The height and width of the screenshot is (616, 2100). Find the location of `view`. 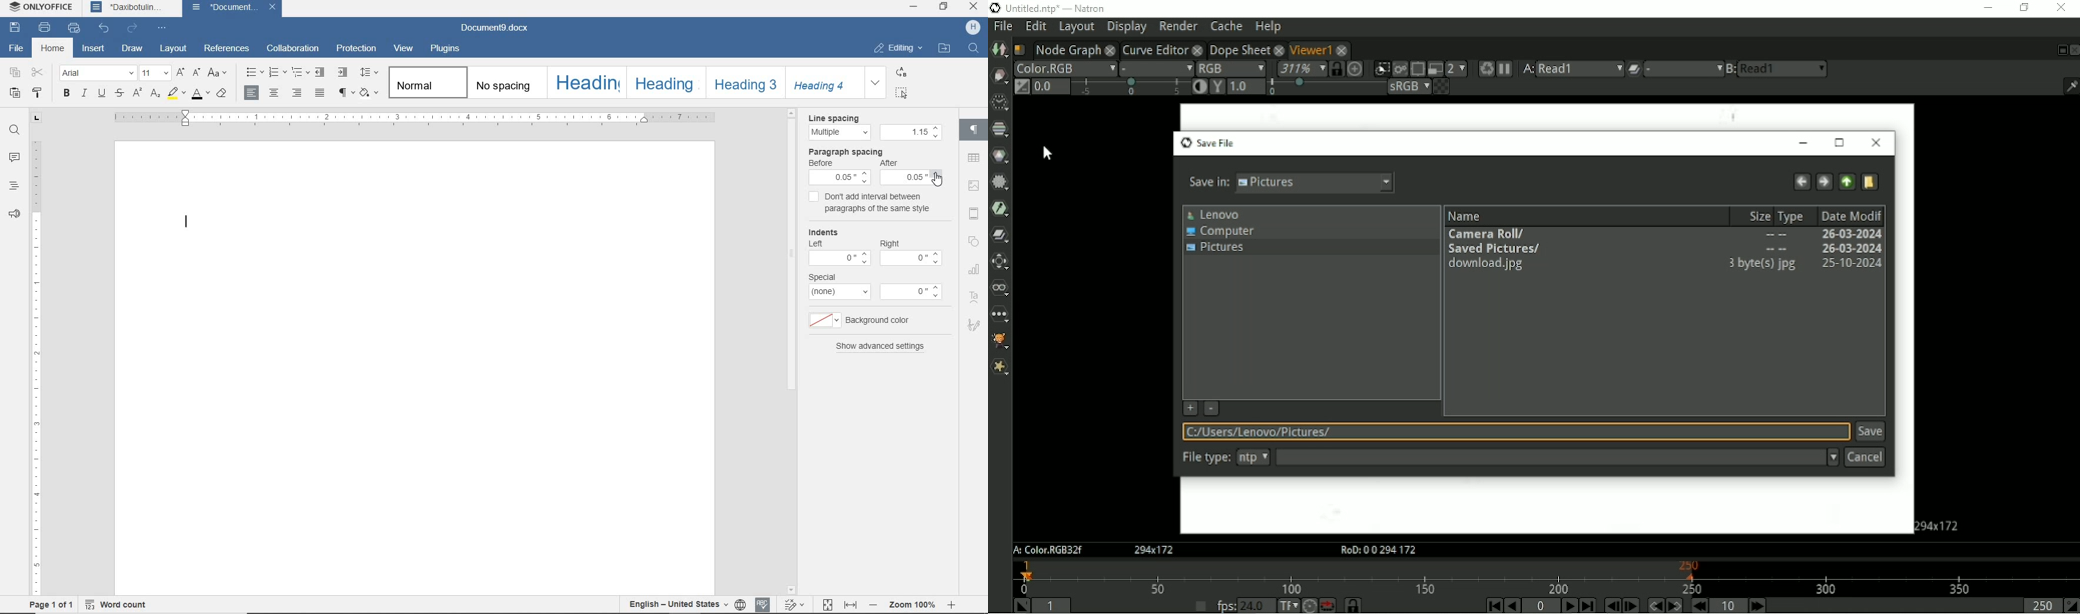

view is located at coordinates (403, 49).